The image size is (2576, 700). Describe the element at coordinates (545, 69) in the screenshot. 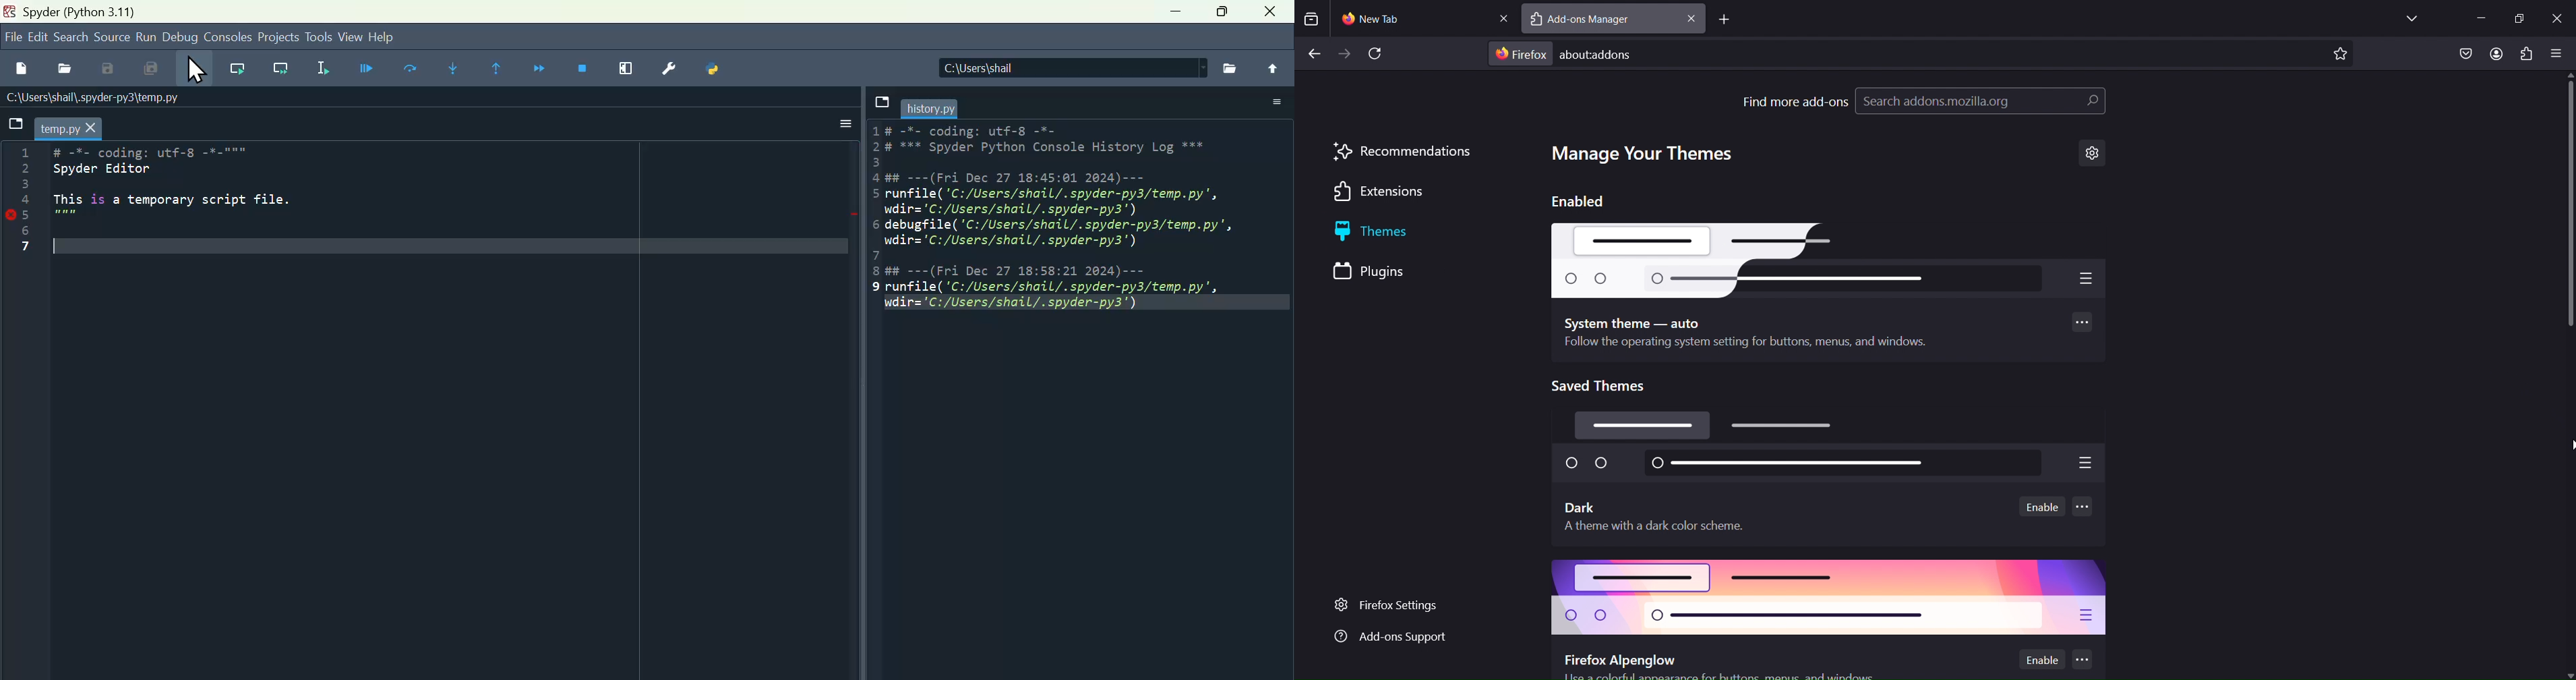

I see `Continue execution until next function` at that location.